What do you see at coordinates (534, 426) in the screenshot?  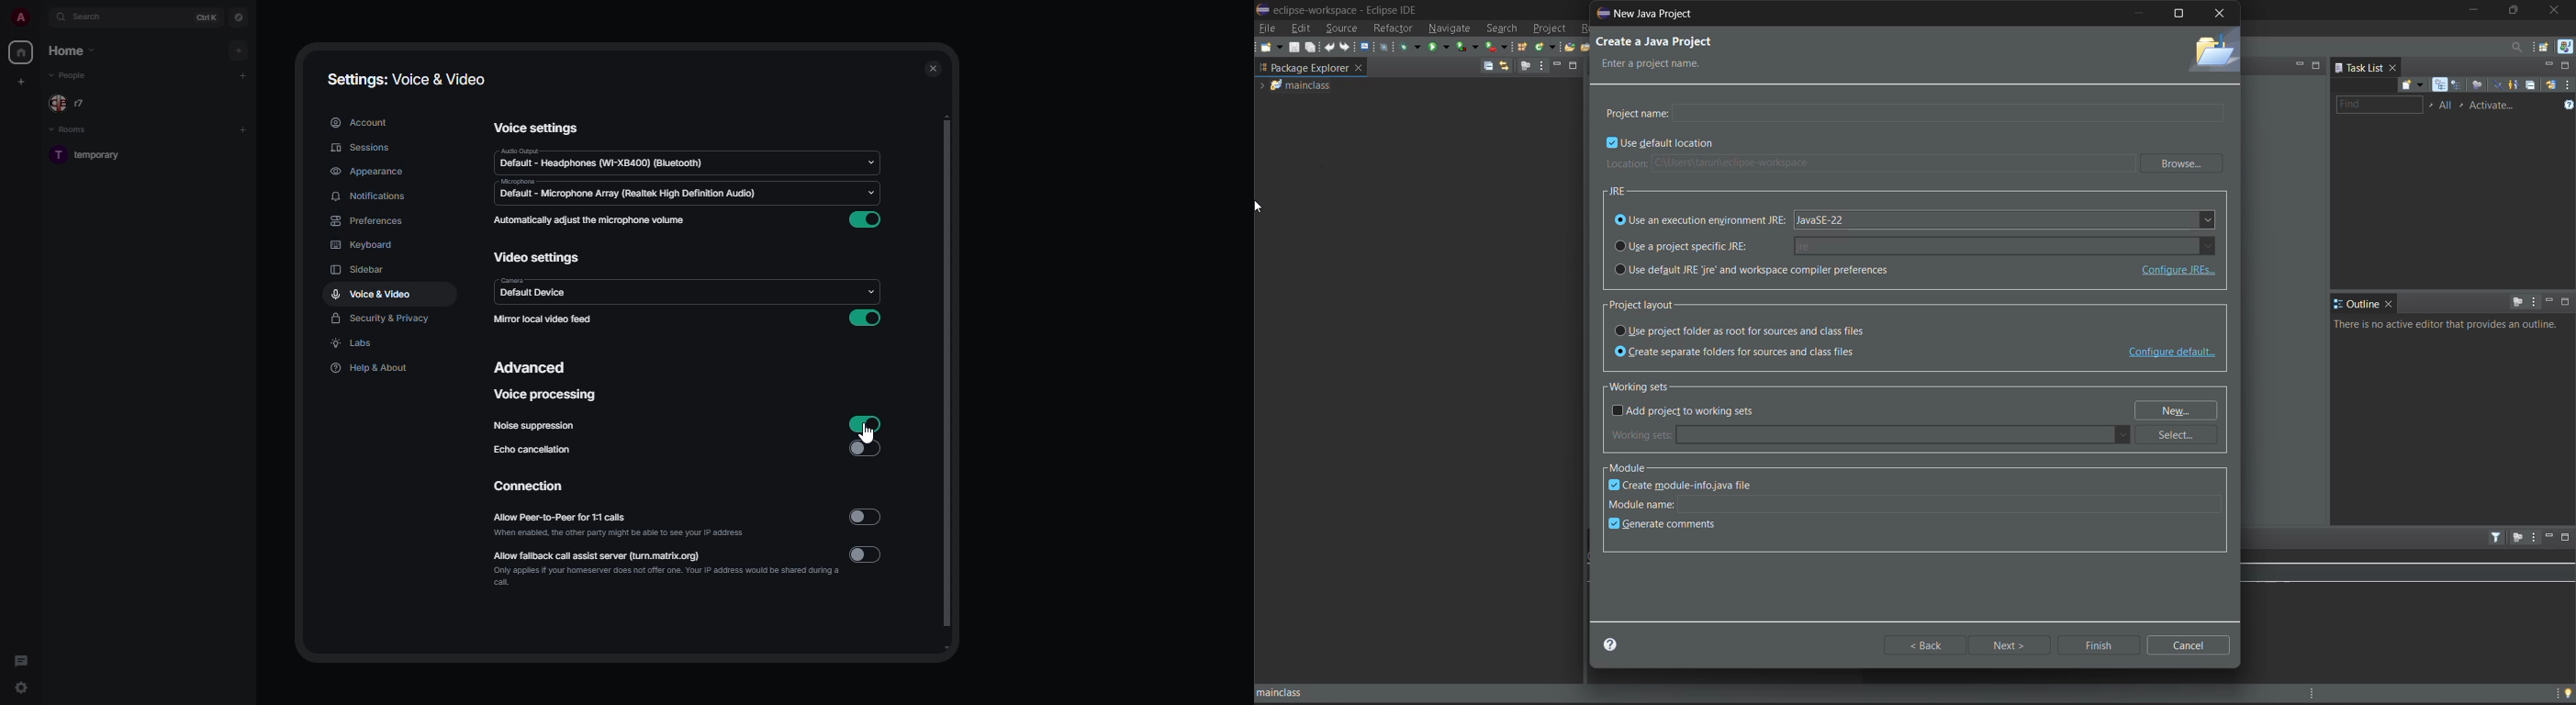 I see `noise suppression` at bounding box center [534, 426].